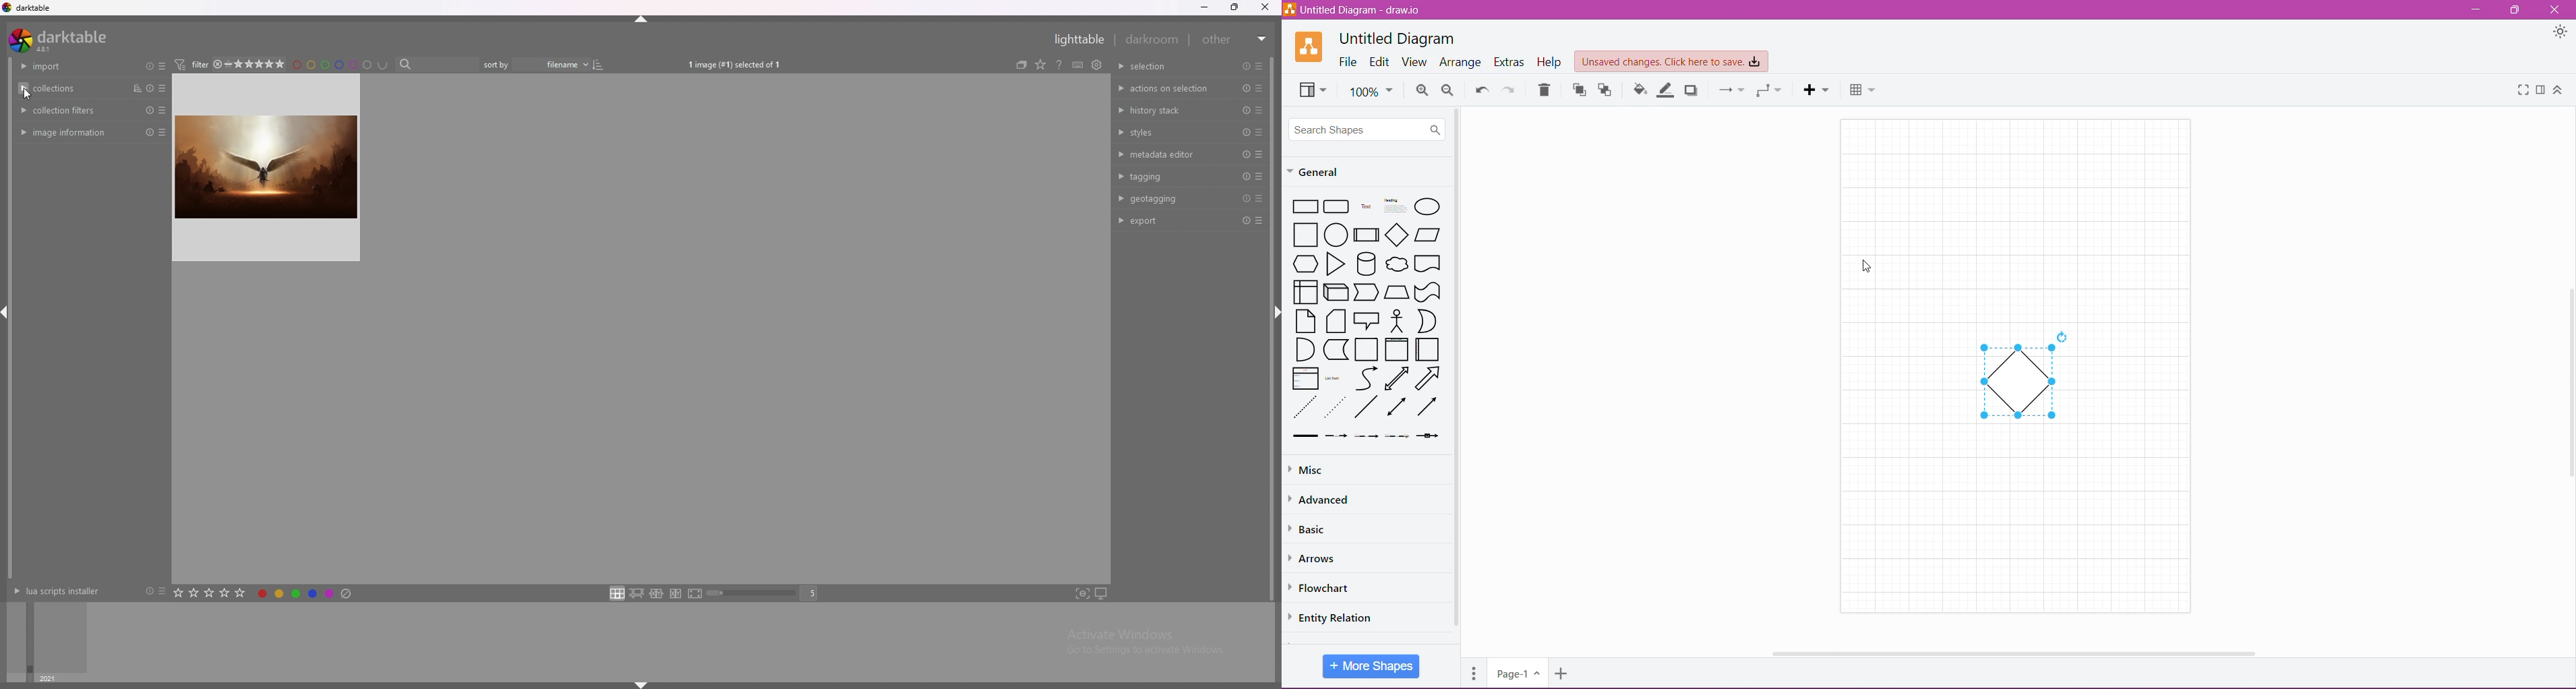 The image size is (2576, 700). Describe the element at coordinates (55, 591) in the screenshot. I see `lua scripts installer` at that location.